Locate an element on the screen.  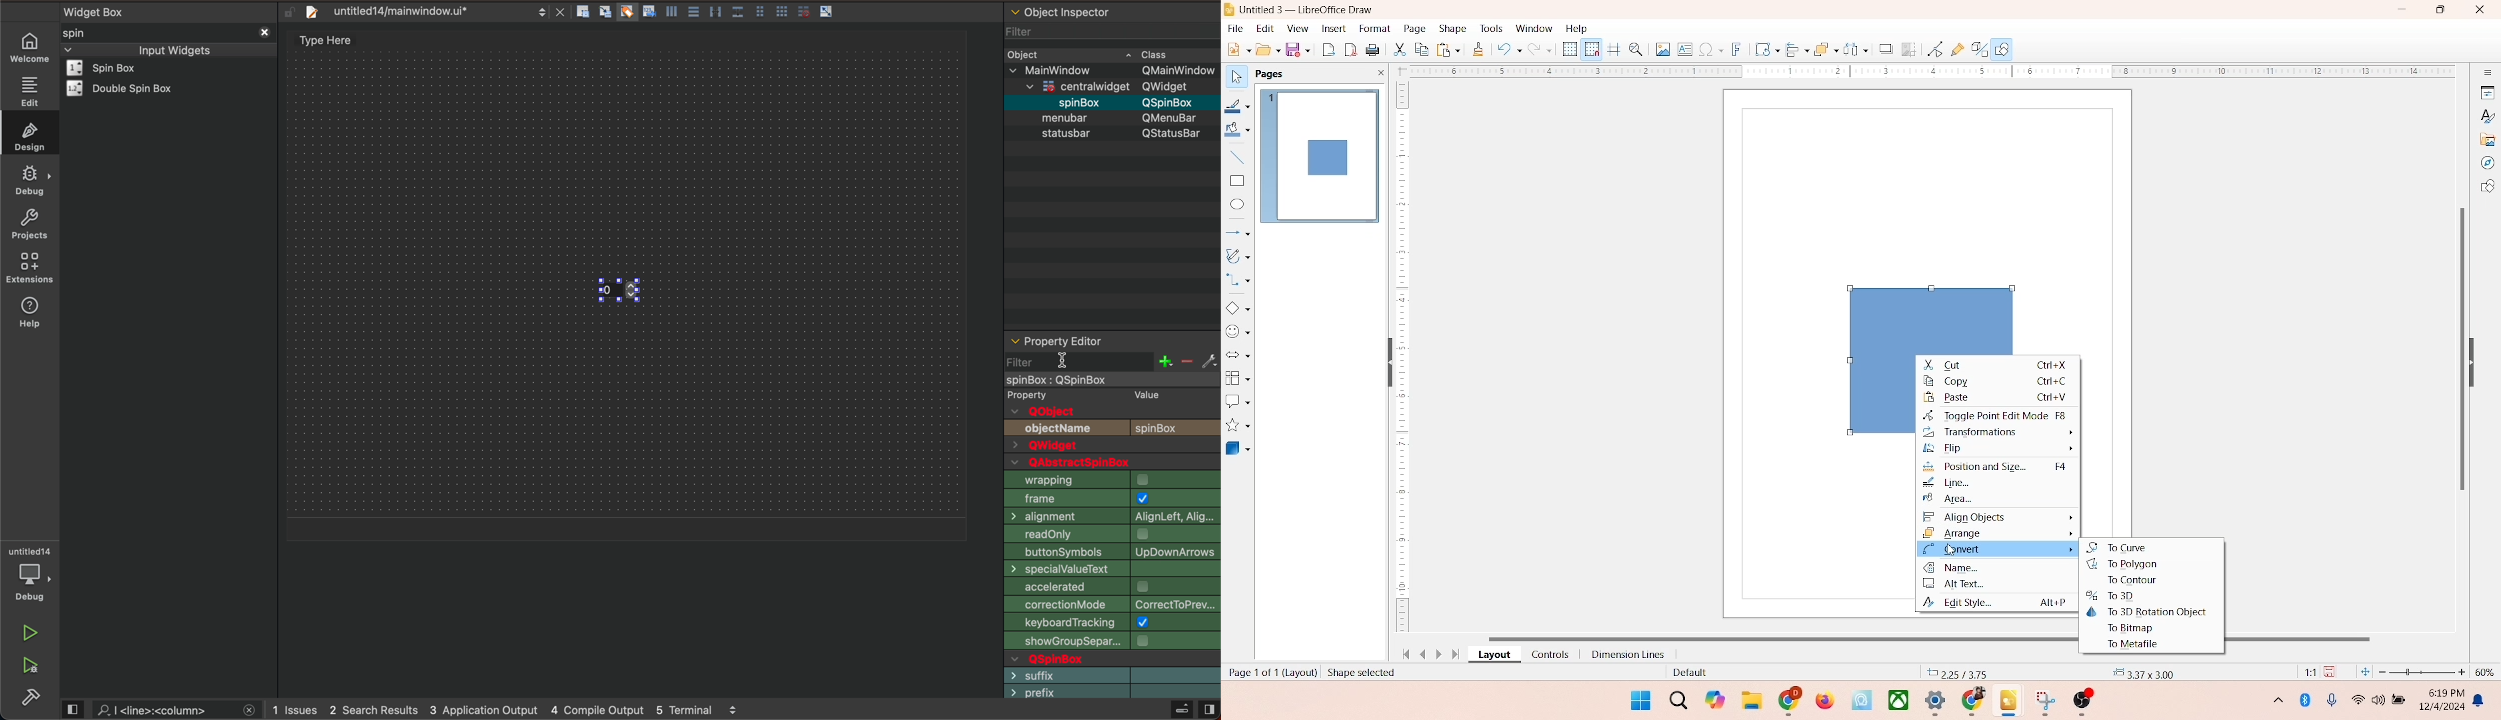
spin is located at coordinates (90, 33).